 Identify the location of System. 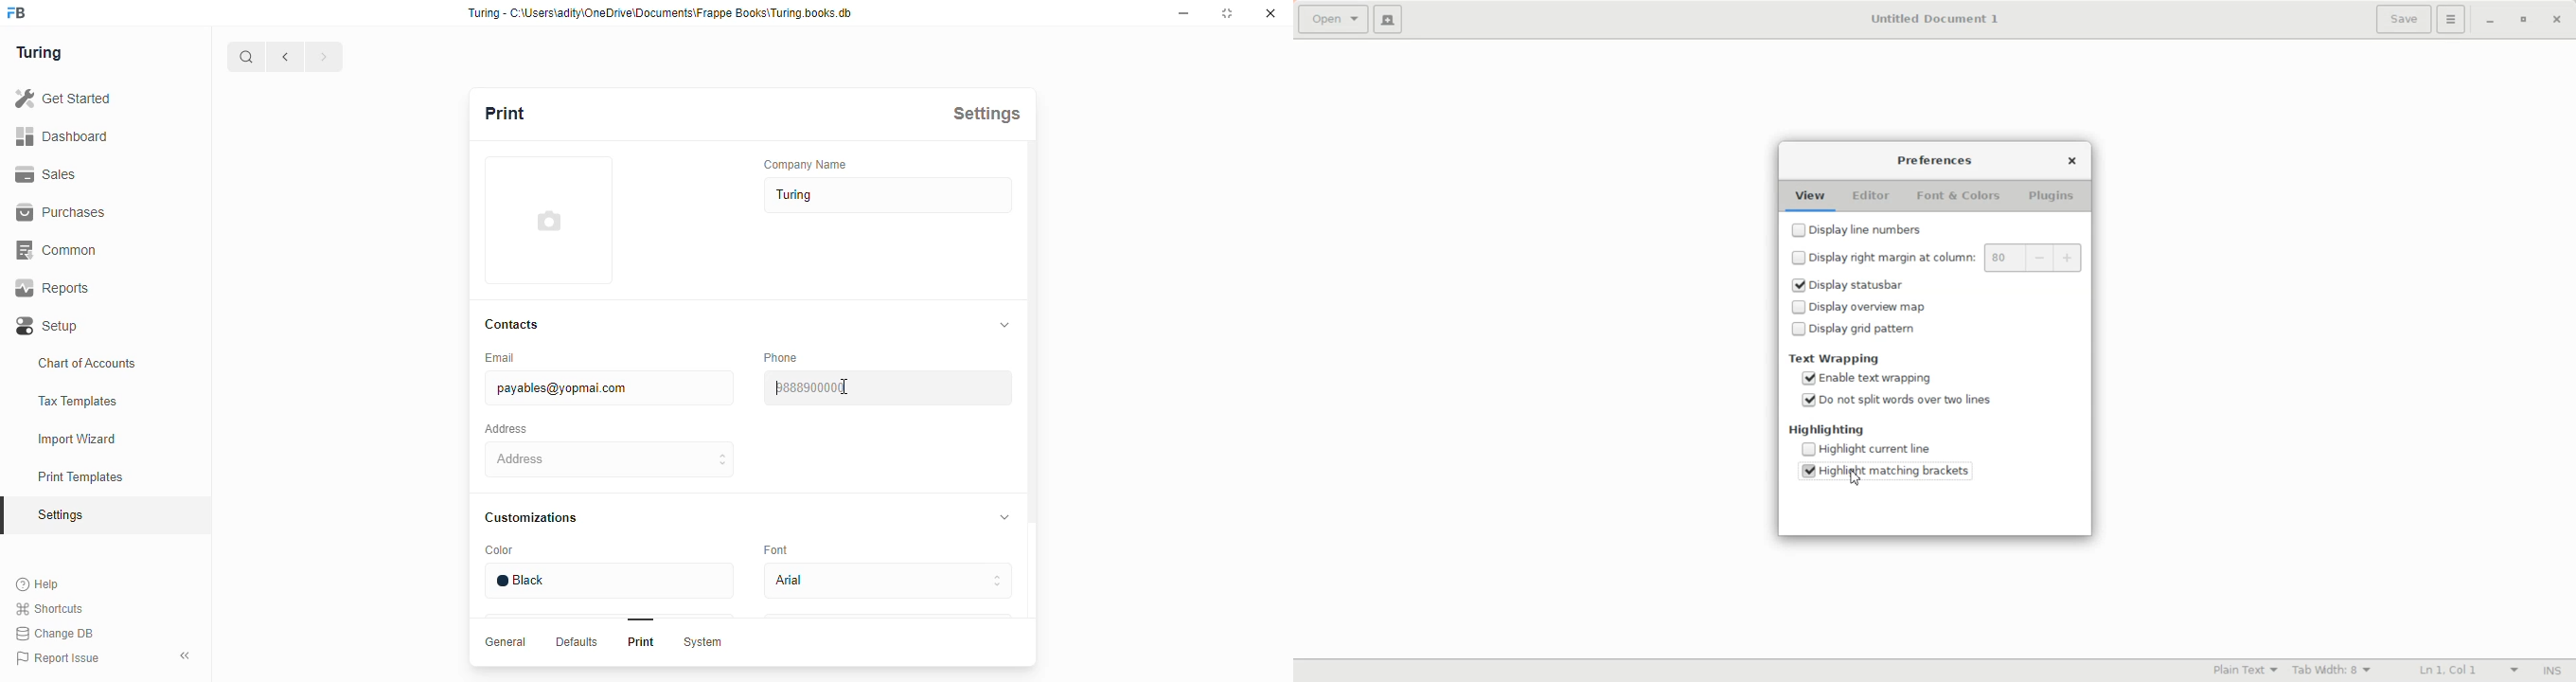
(706, 643).